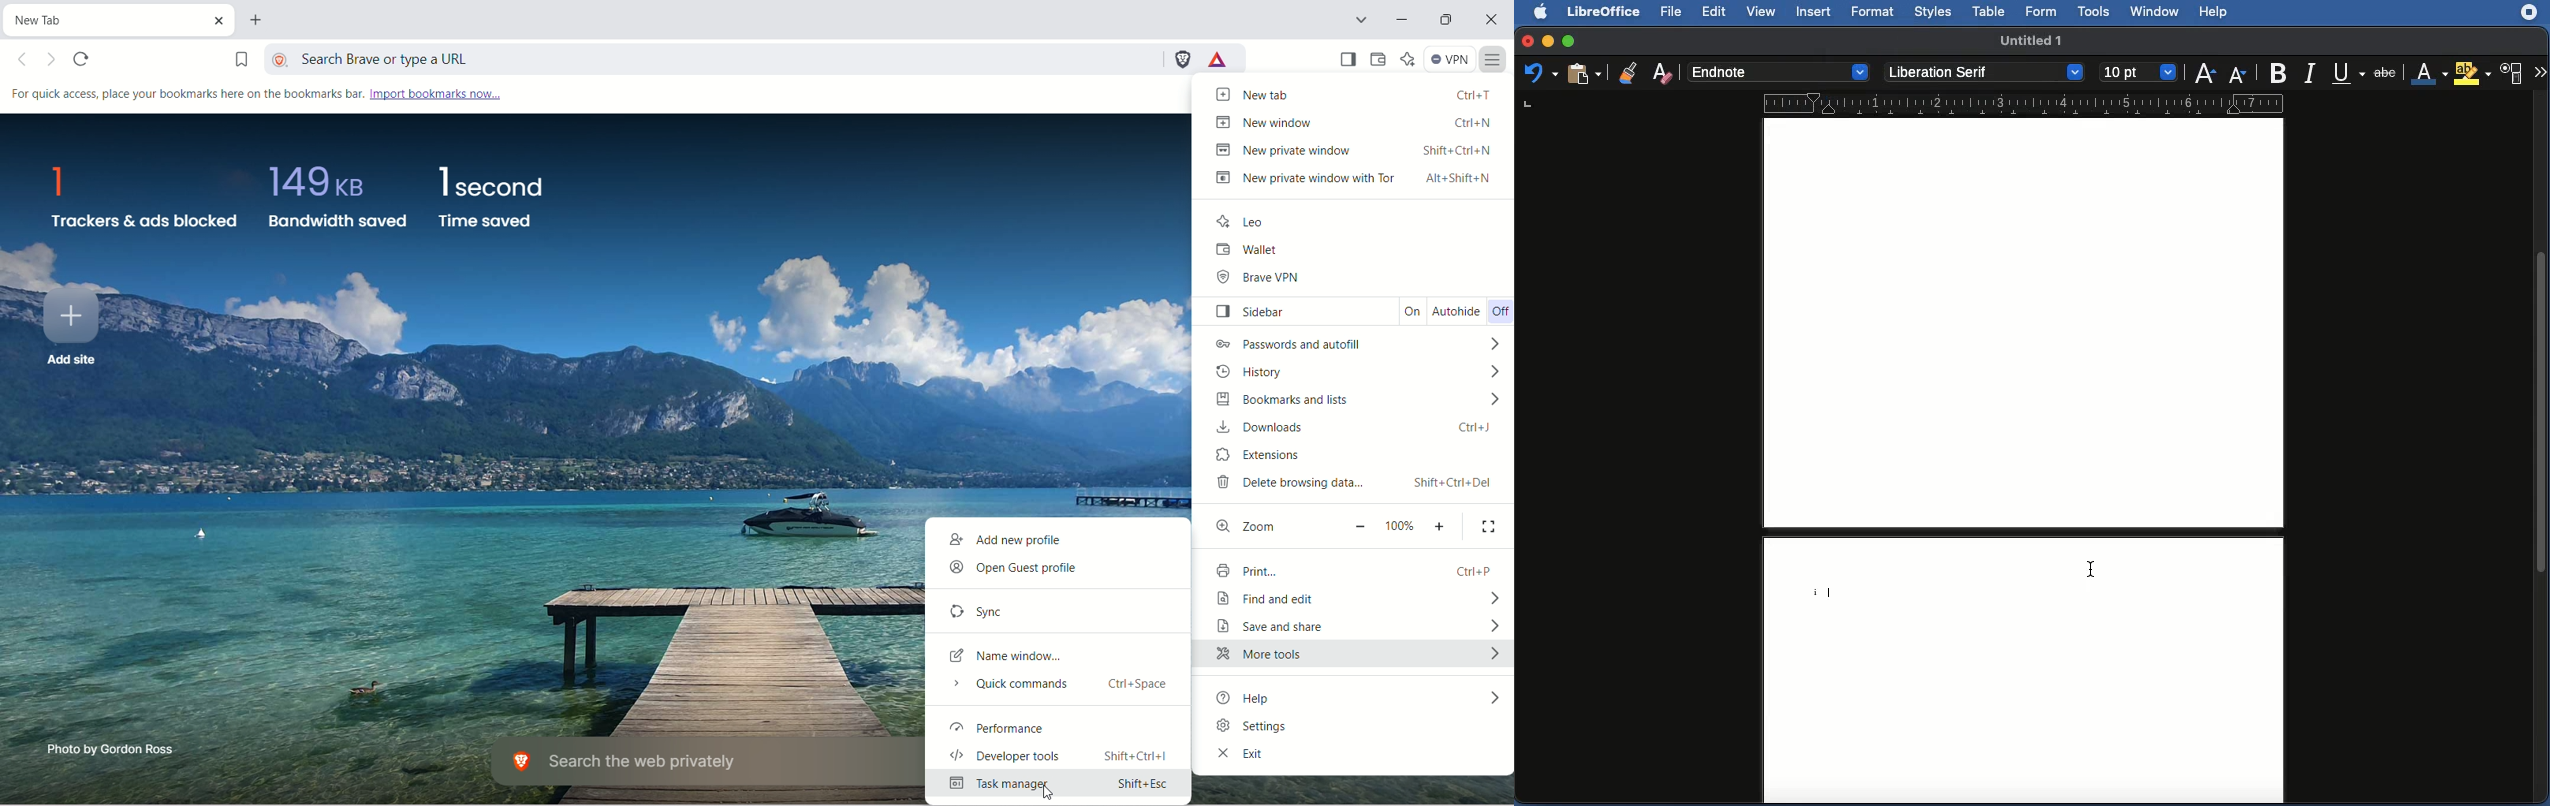 Image resolution: width=2576 pixels, height=812 pixels. I want to click on File, so click(1673, 12).